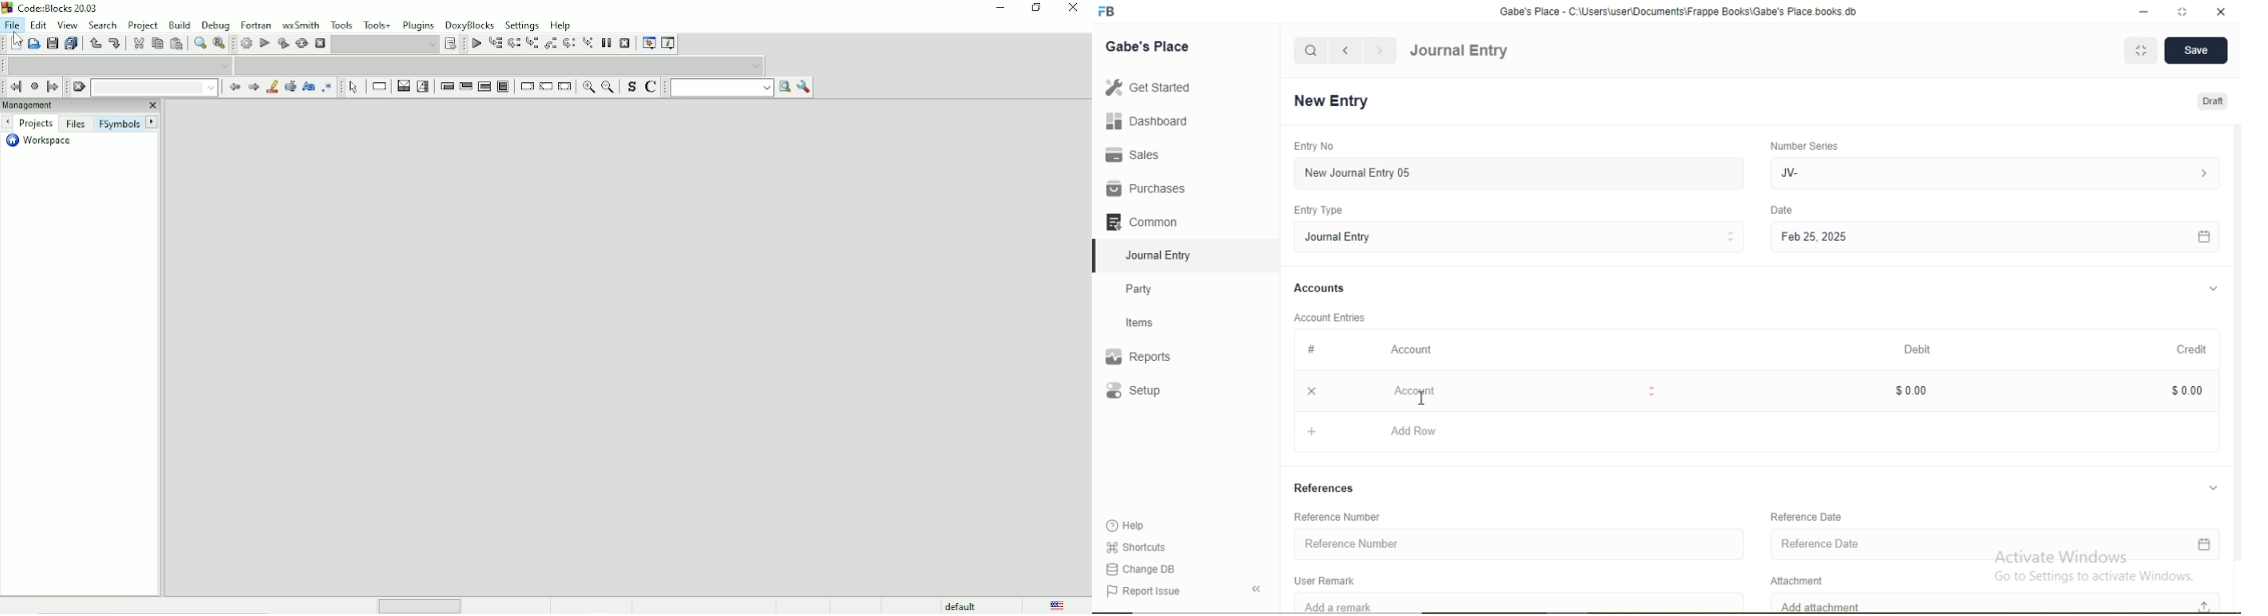 This screenshot has height=616, width=2268. What do you see at coordinates (1336, 101) in the screenshot?
I see `New Entry` at bounding box center [1336, 101].